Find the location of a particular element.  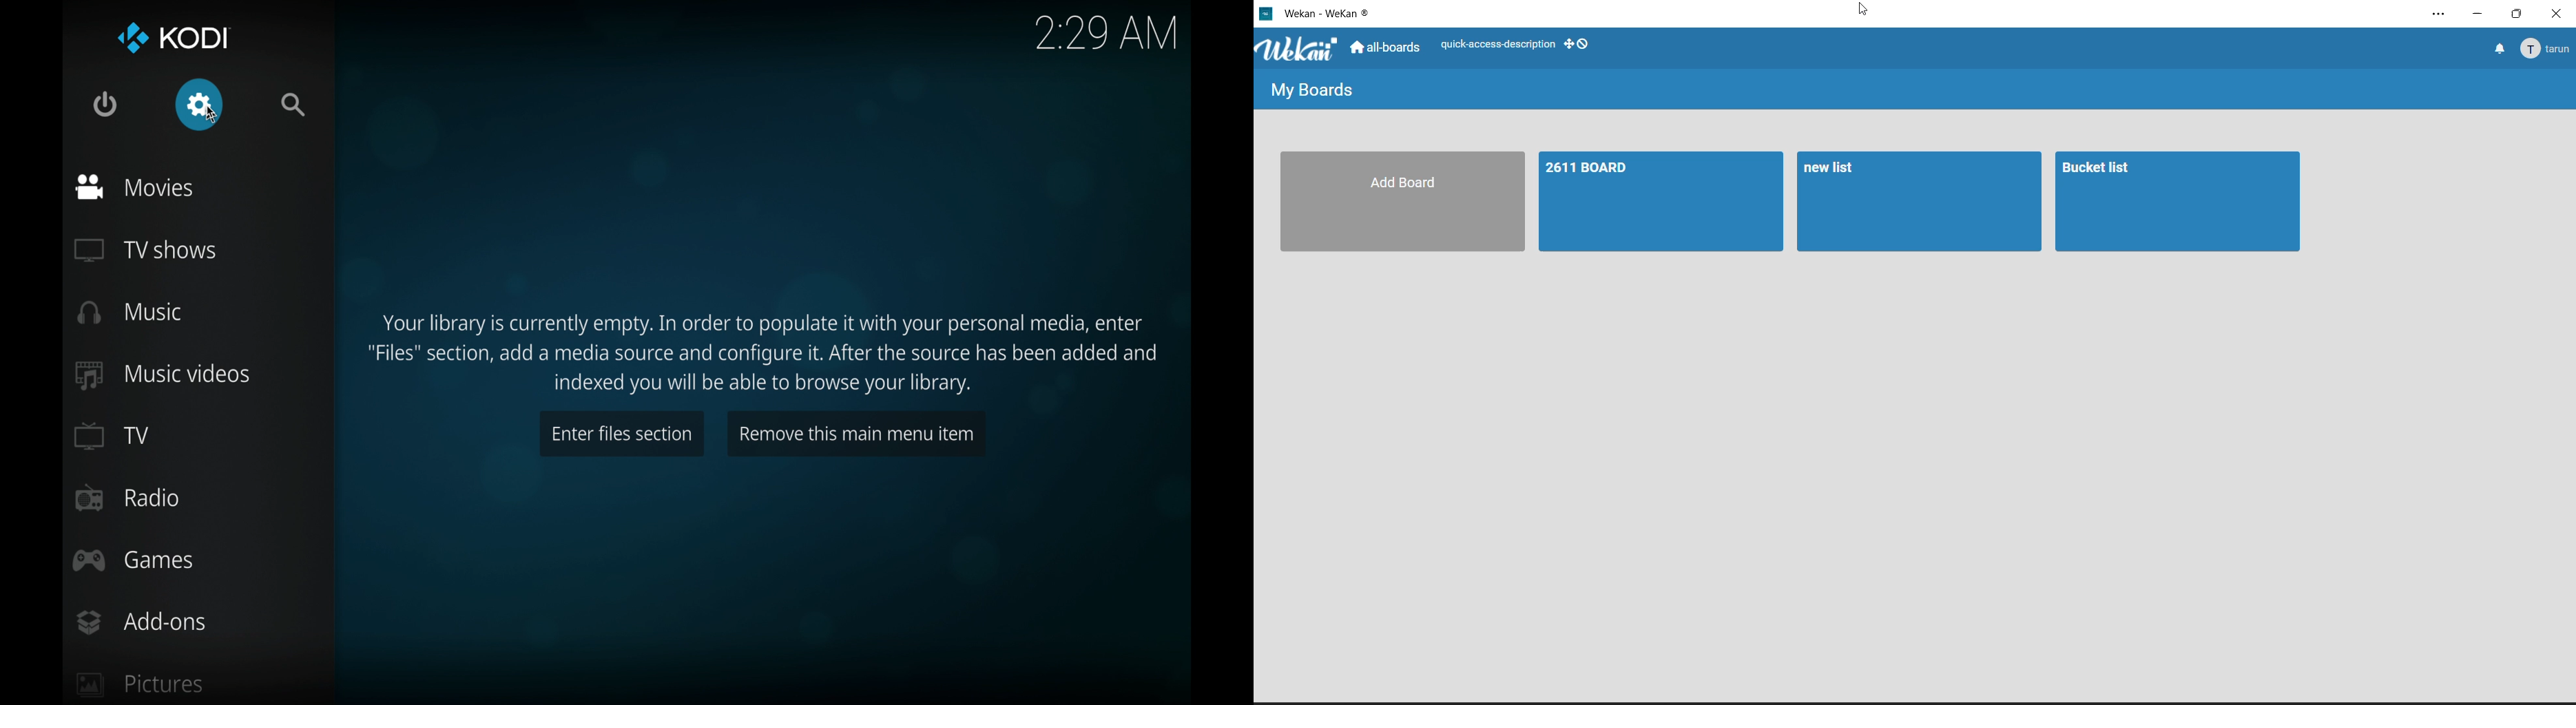

tv shows is located at coordinates (142, 251).